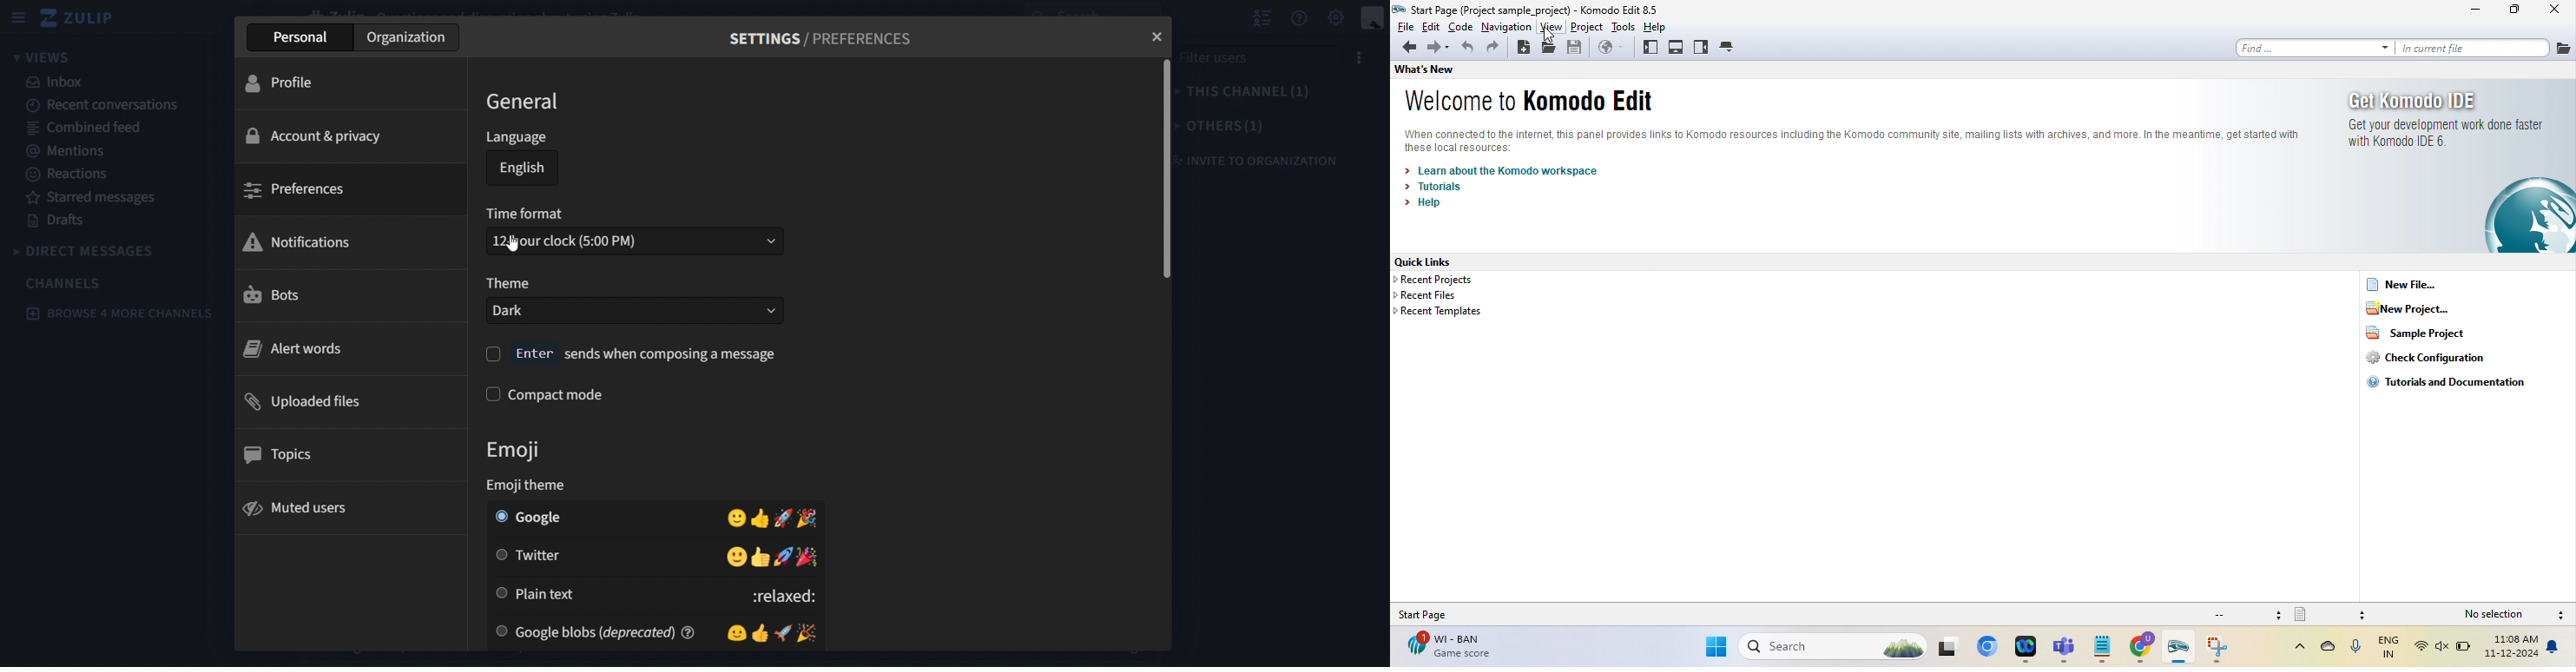 This screenshot has height=672, width=2576. I want to click on check box, so click(488, 394).